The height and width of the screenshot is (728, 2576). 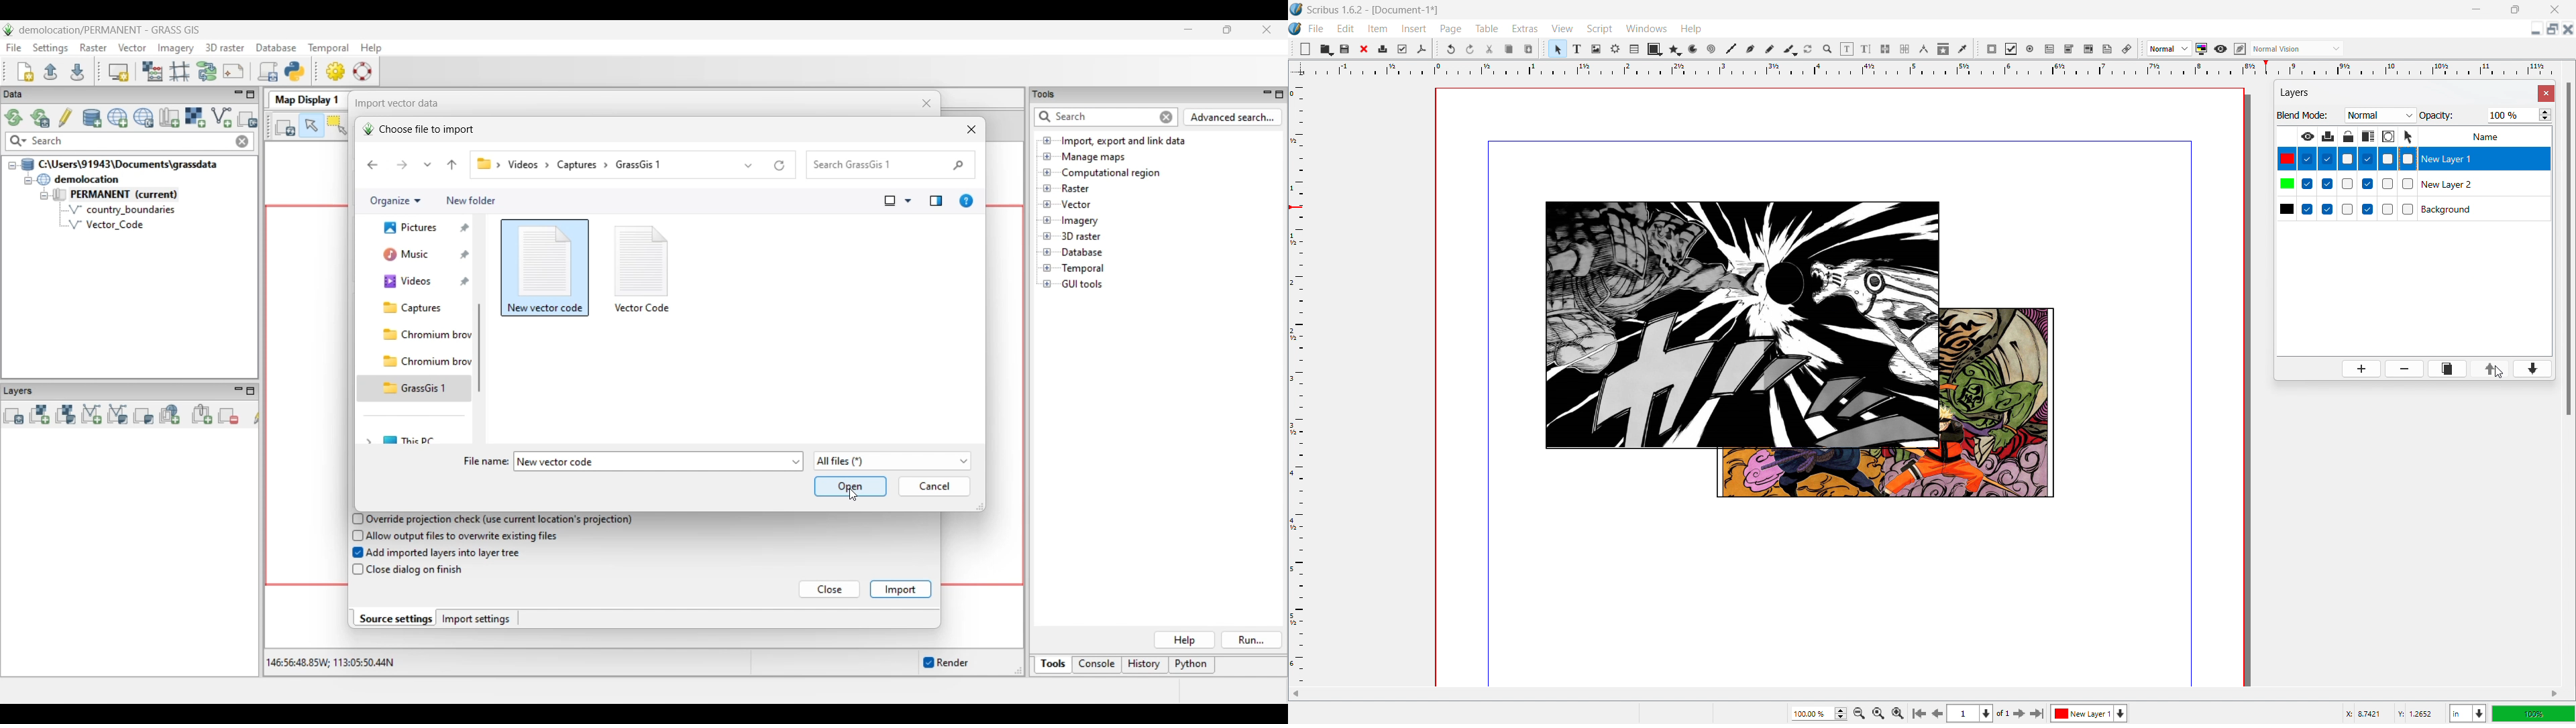 What do you see at coordinates (1828, 49) in the screenshot?
I see `zoom in or out` at bounding box center [1828, 49].